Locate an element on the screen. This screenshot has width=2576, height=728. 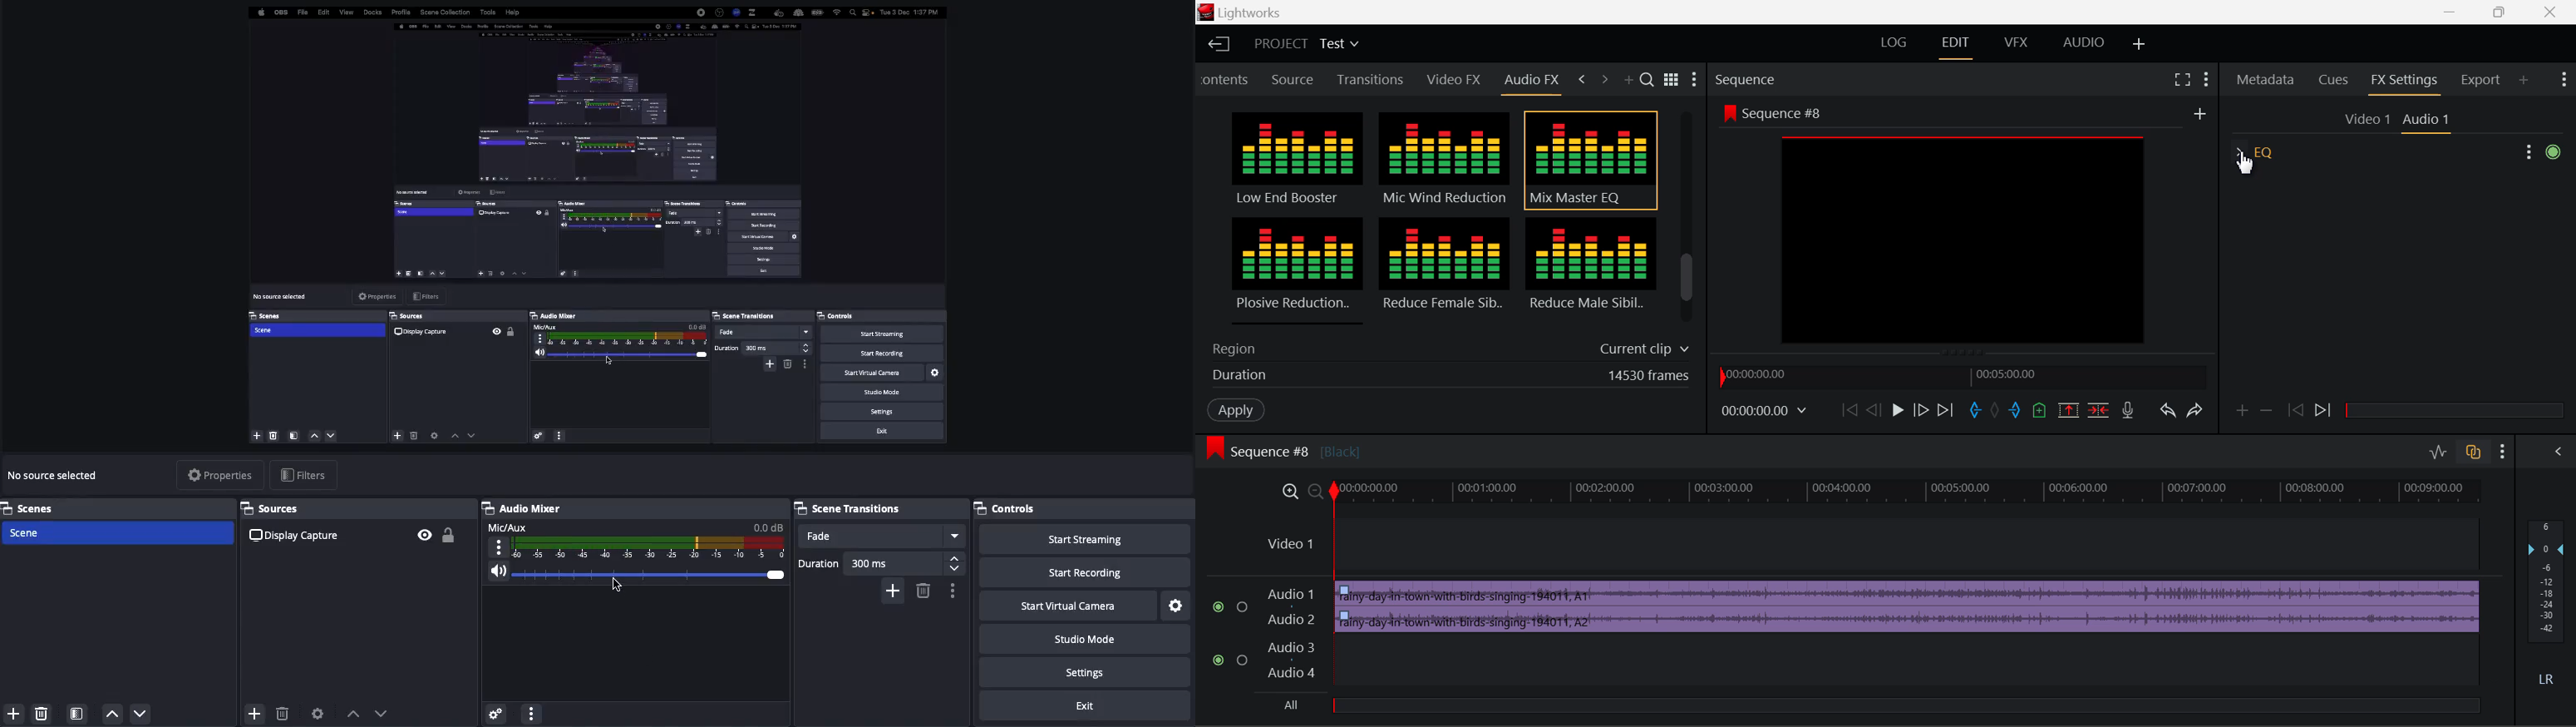
Reduce Female Sibilance is located at coordinates (1445, 271).